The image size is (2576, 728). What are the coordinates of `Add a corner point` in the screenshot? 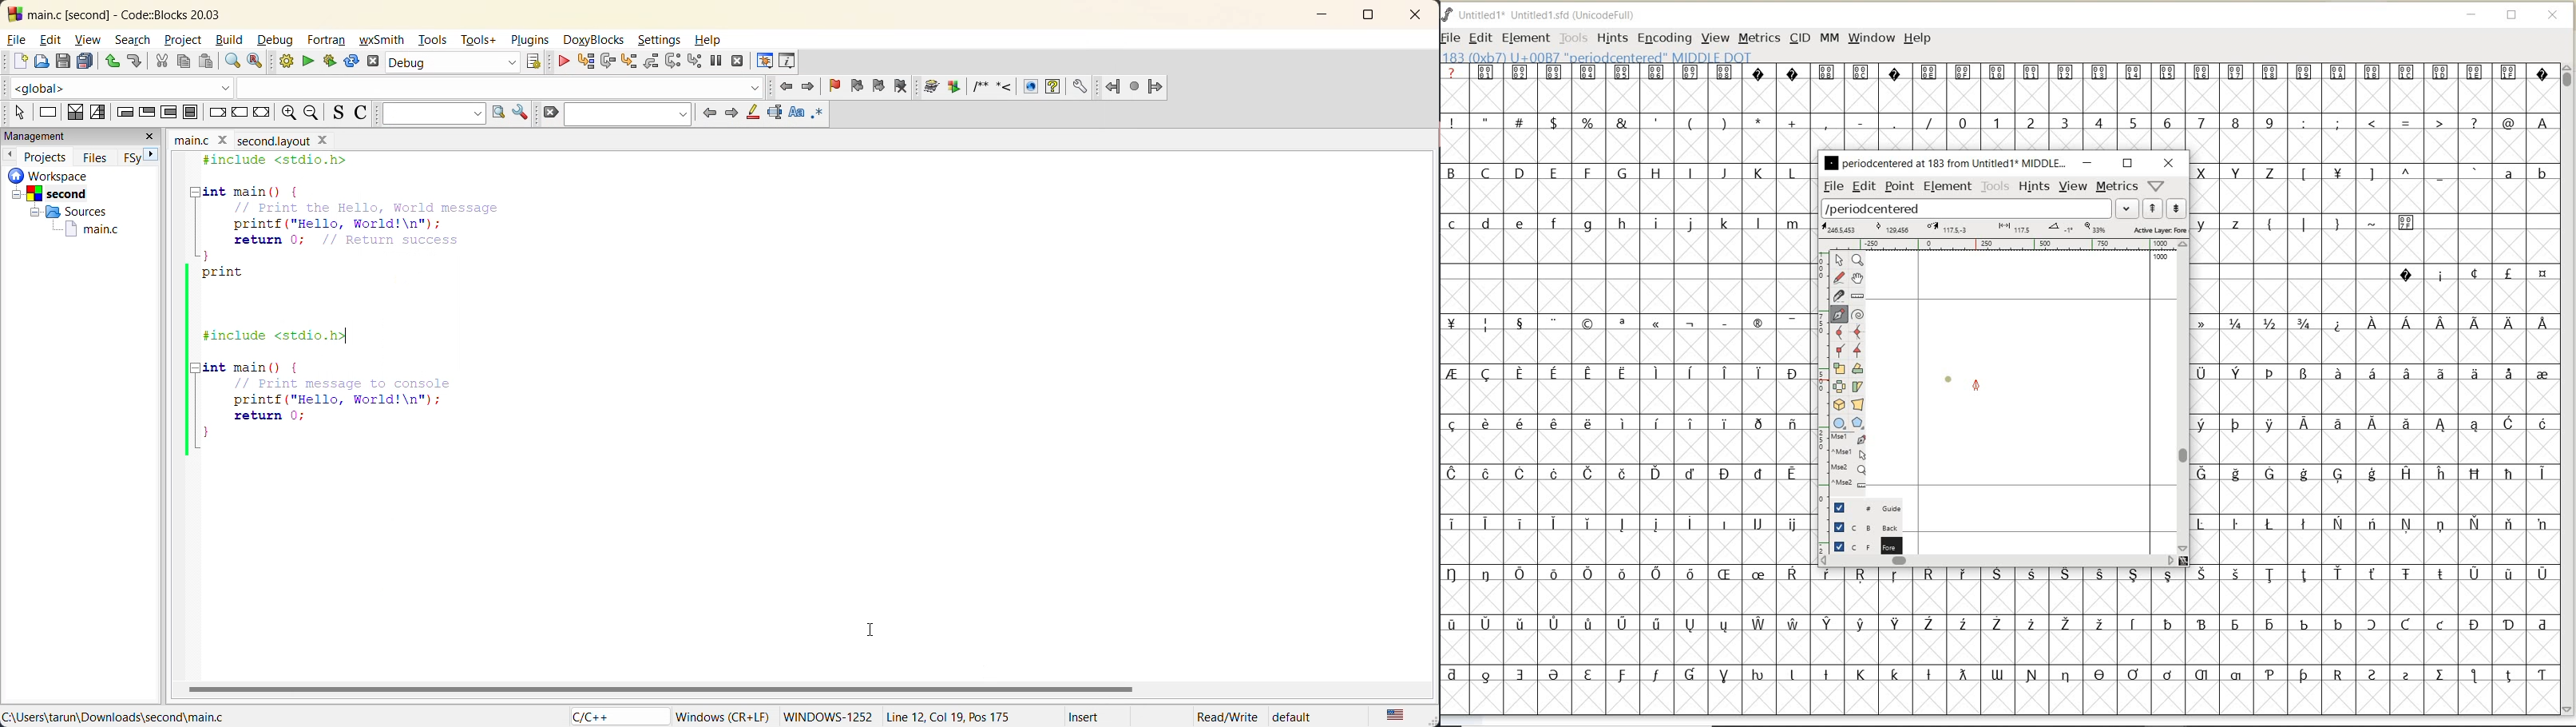 It's located at (1839, 350).